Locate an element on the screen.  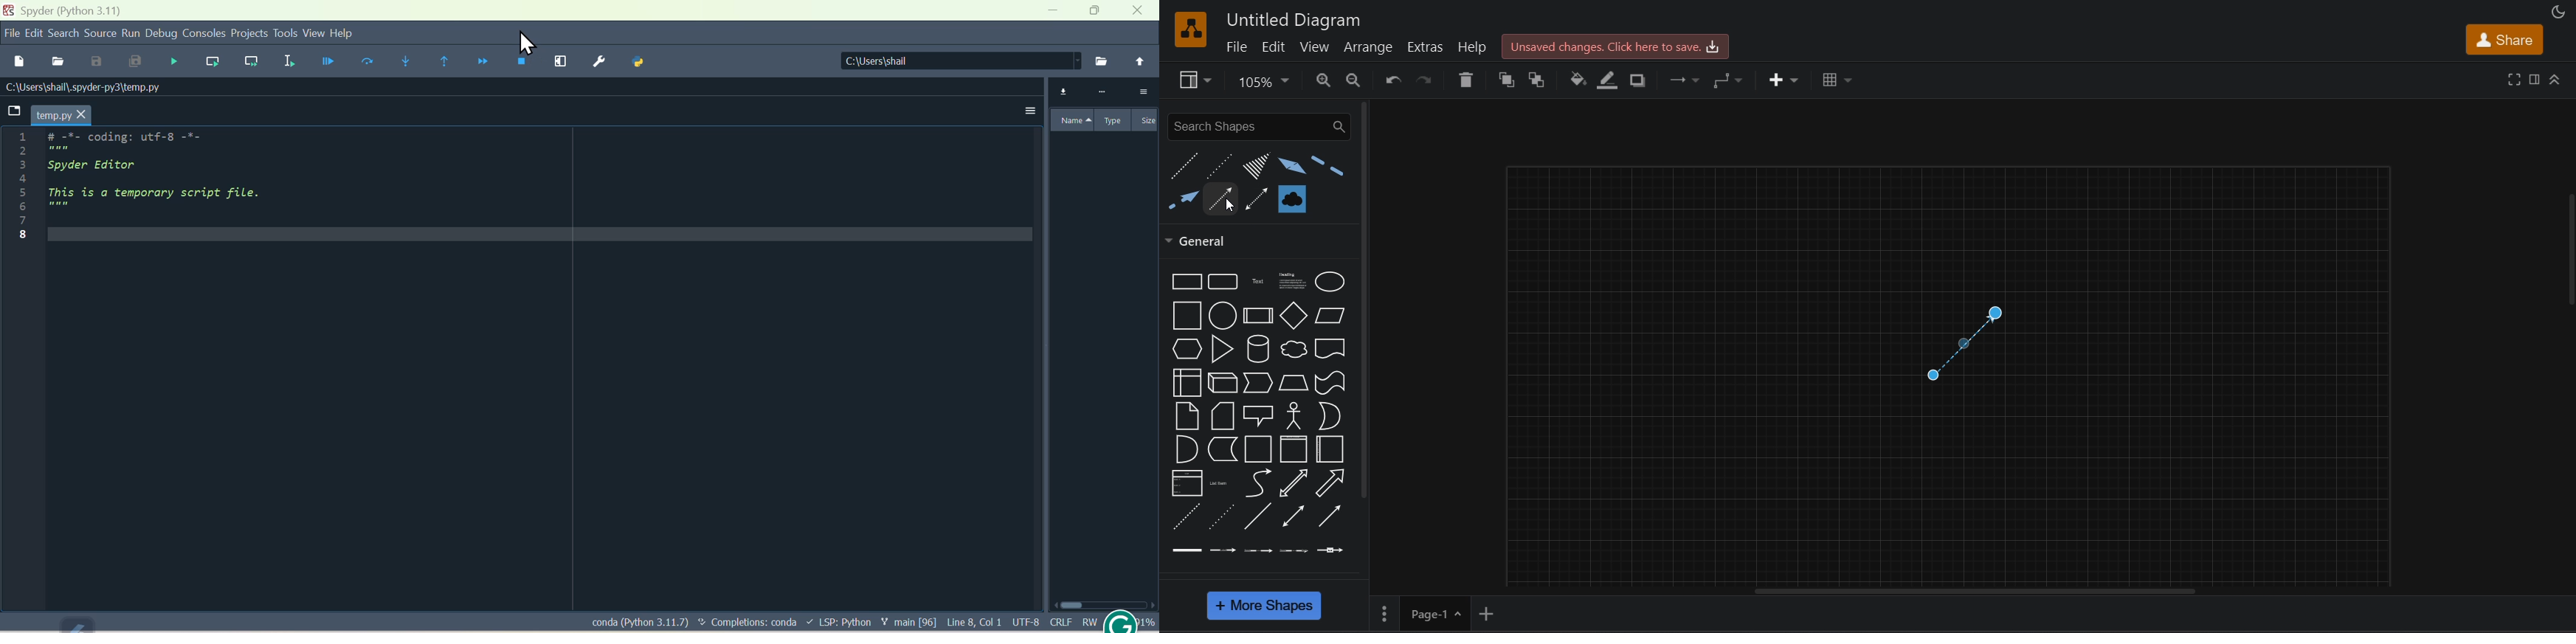
line is located at coordinates (1257, 516).